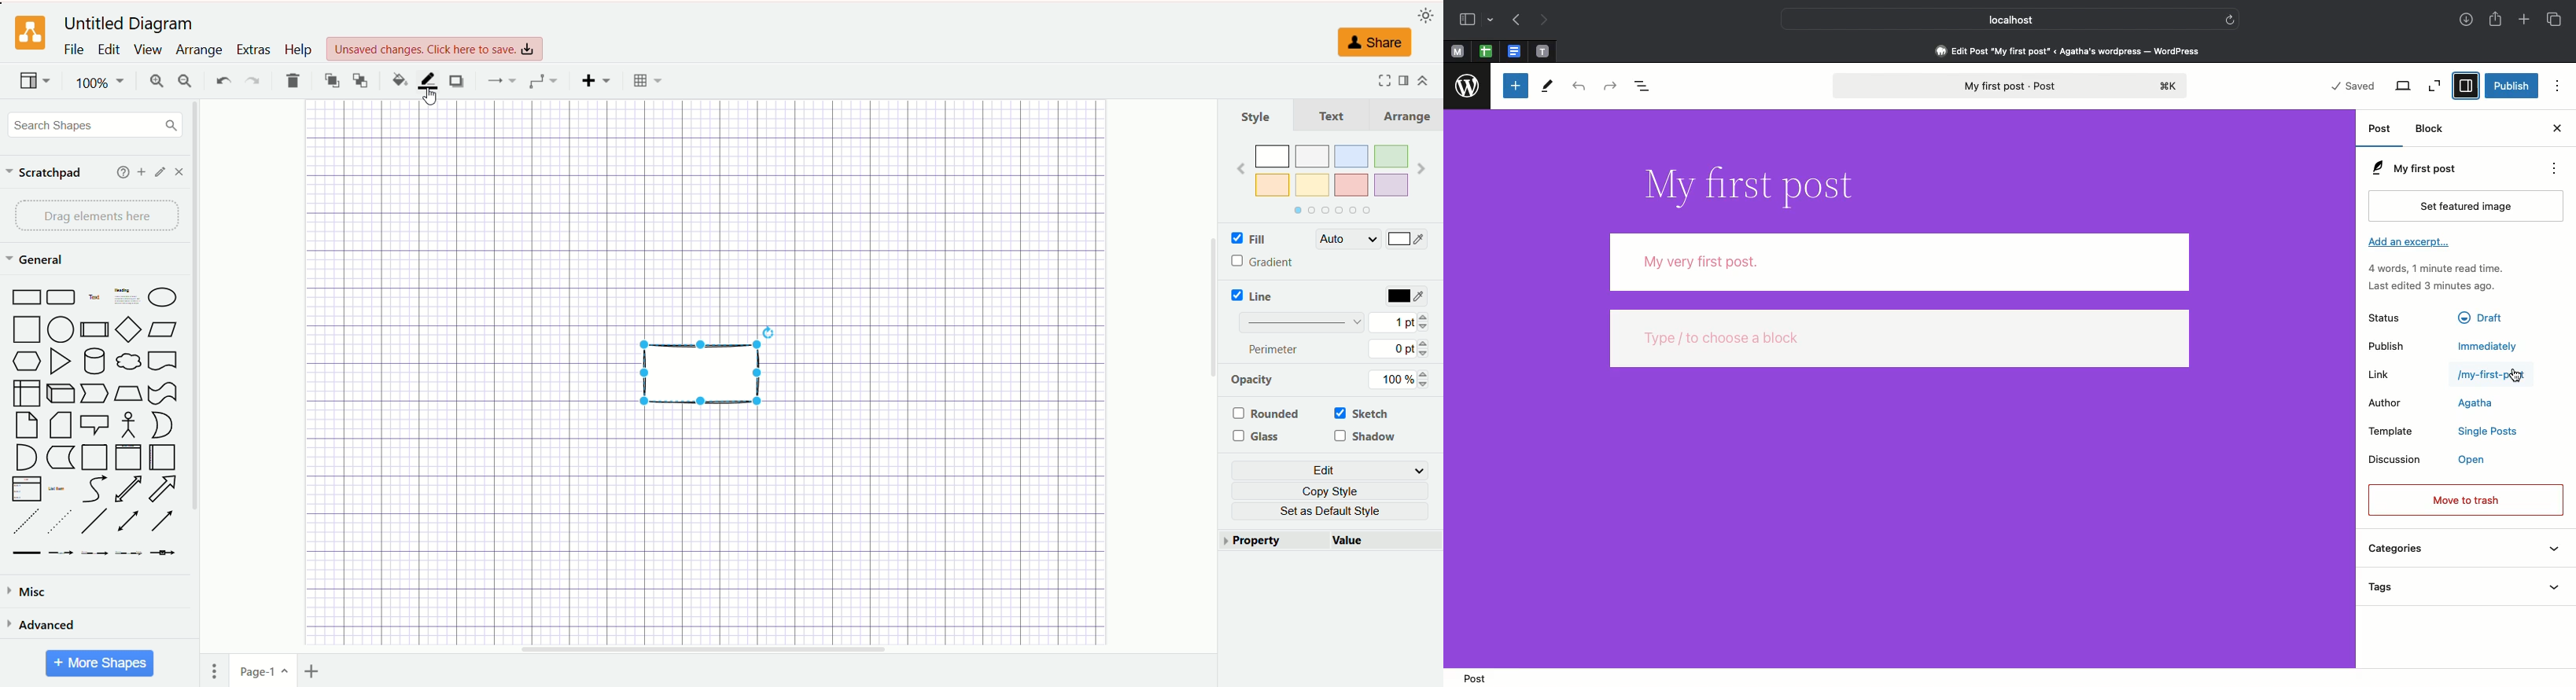  What do you see at coordinates (217, 672) in the screenshot?
I see `pages` at bounding box center [217, 672].